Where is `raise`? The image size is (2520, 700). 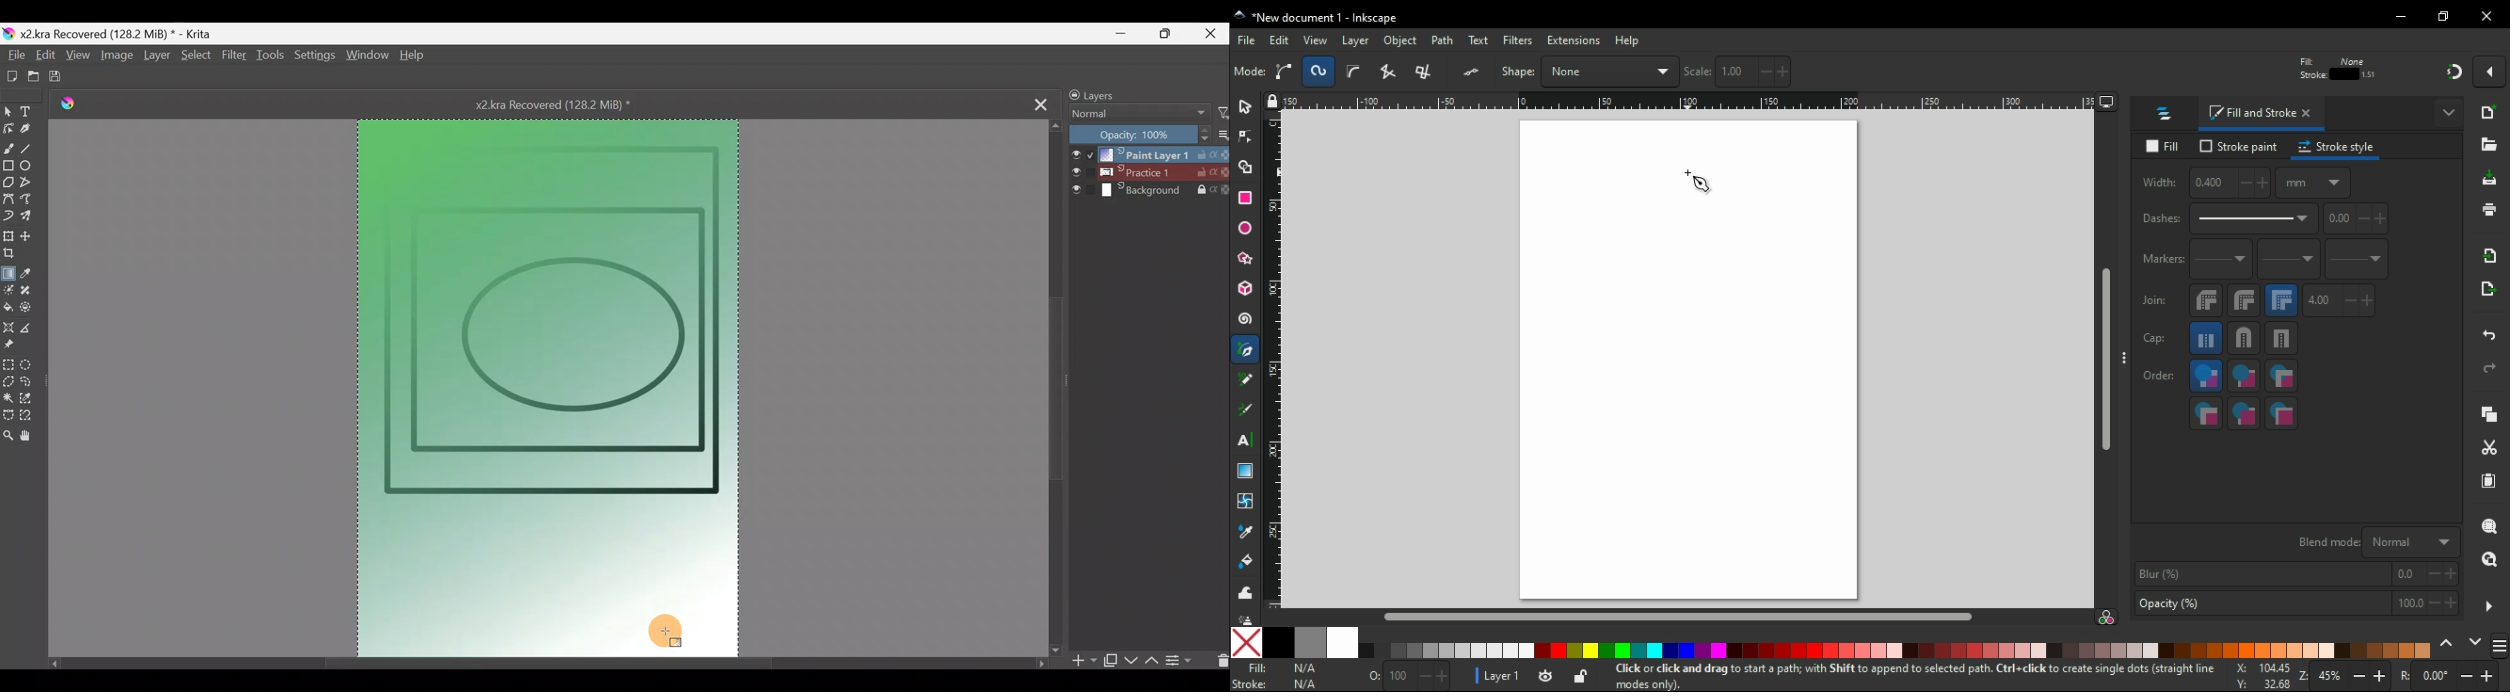
raise is located at coordinates (1589, 71).